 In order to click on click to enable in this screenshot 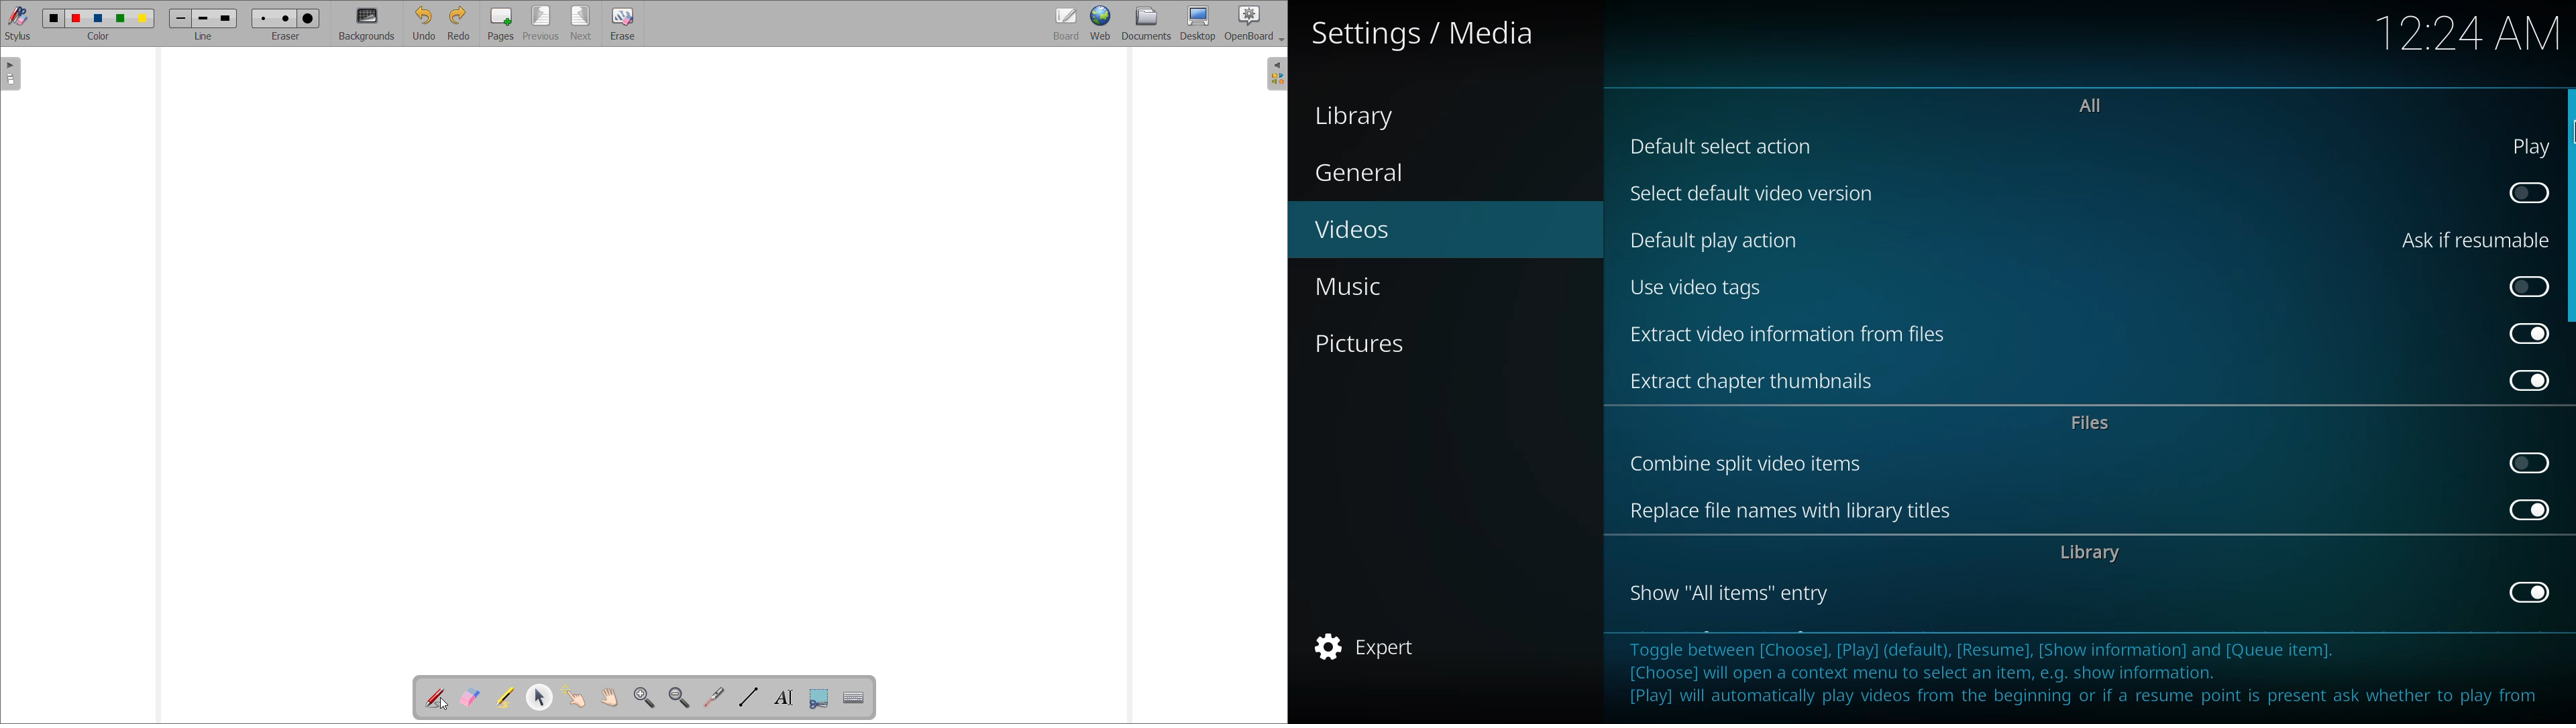, I will do `click(2528, 191)`.